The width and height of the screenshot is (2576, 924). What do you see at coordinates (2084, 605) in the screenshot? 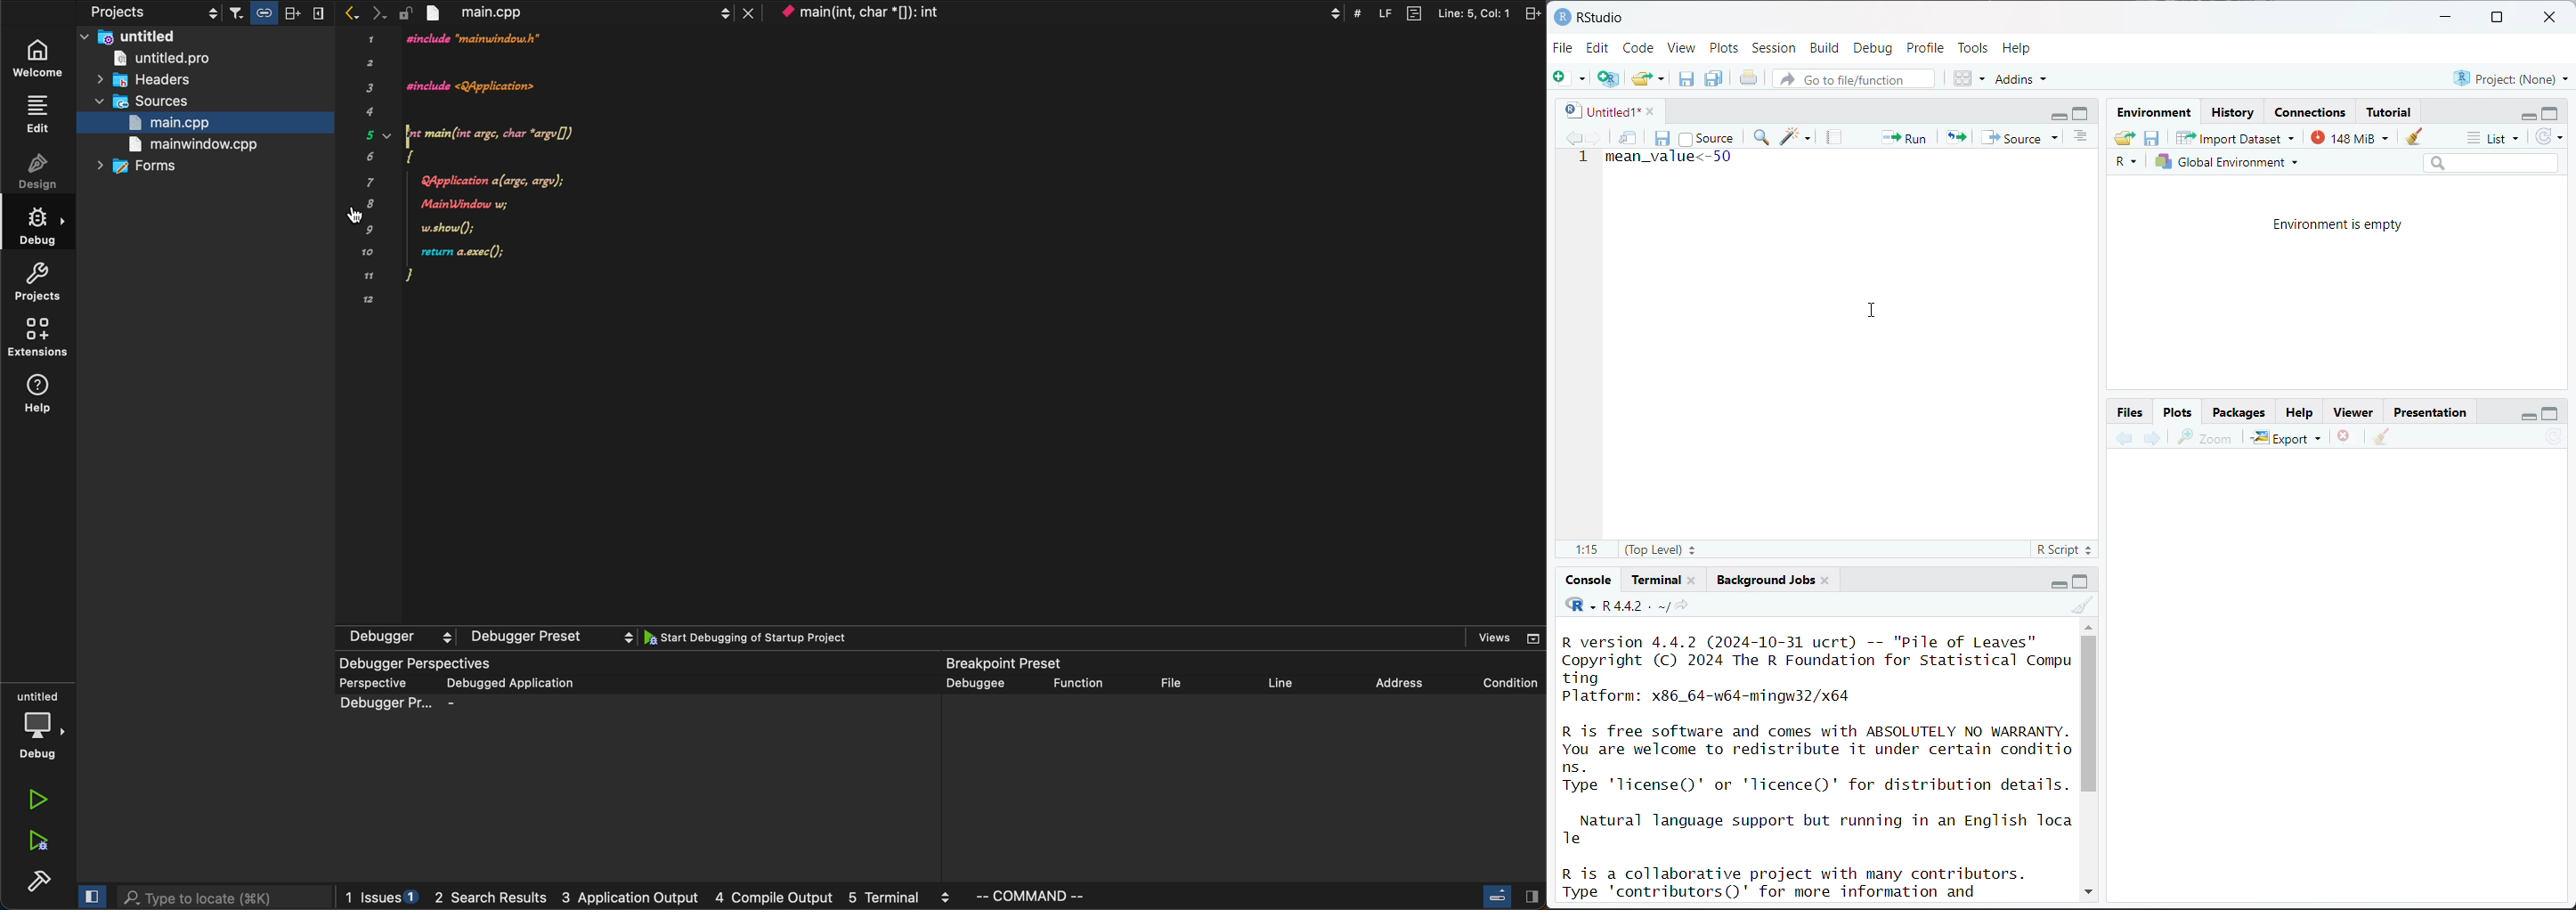
I see `clear console` at bounding box center [2084, 605].